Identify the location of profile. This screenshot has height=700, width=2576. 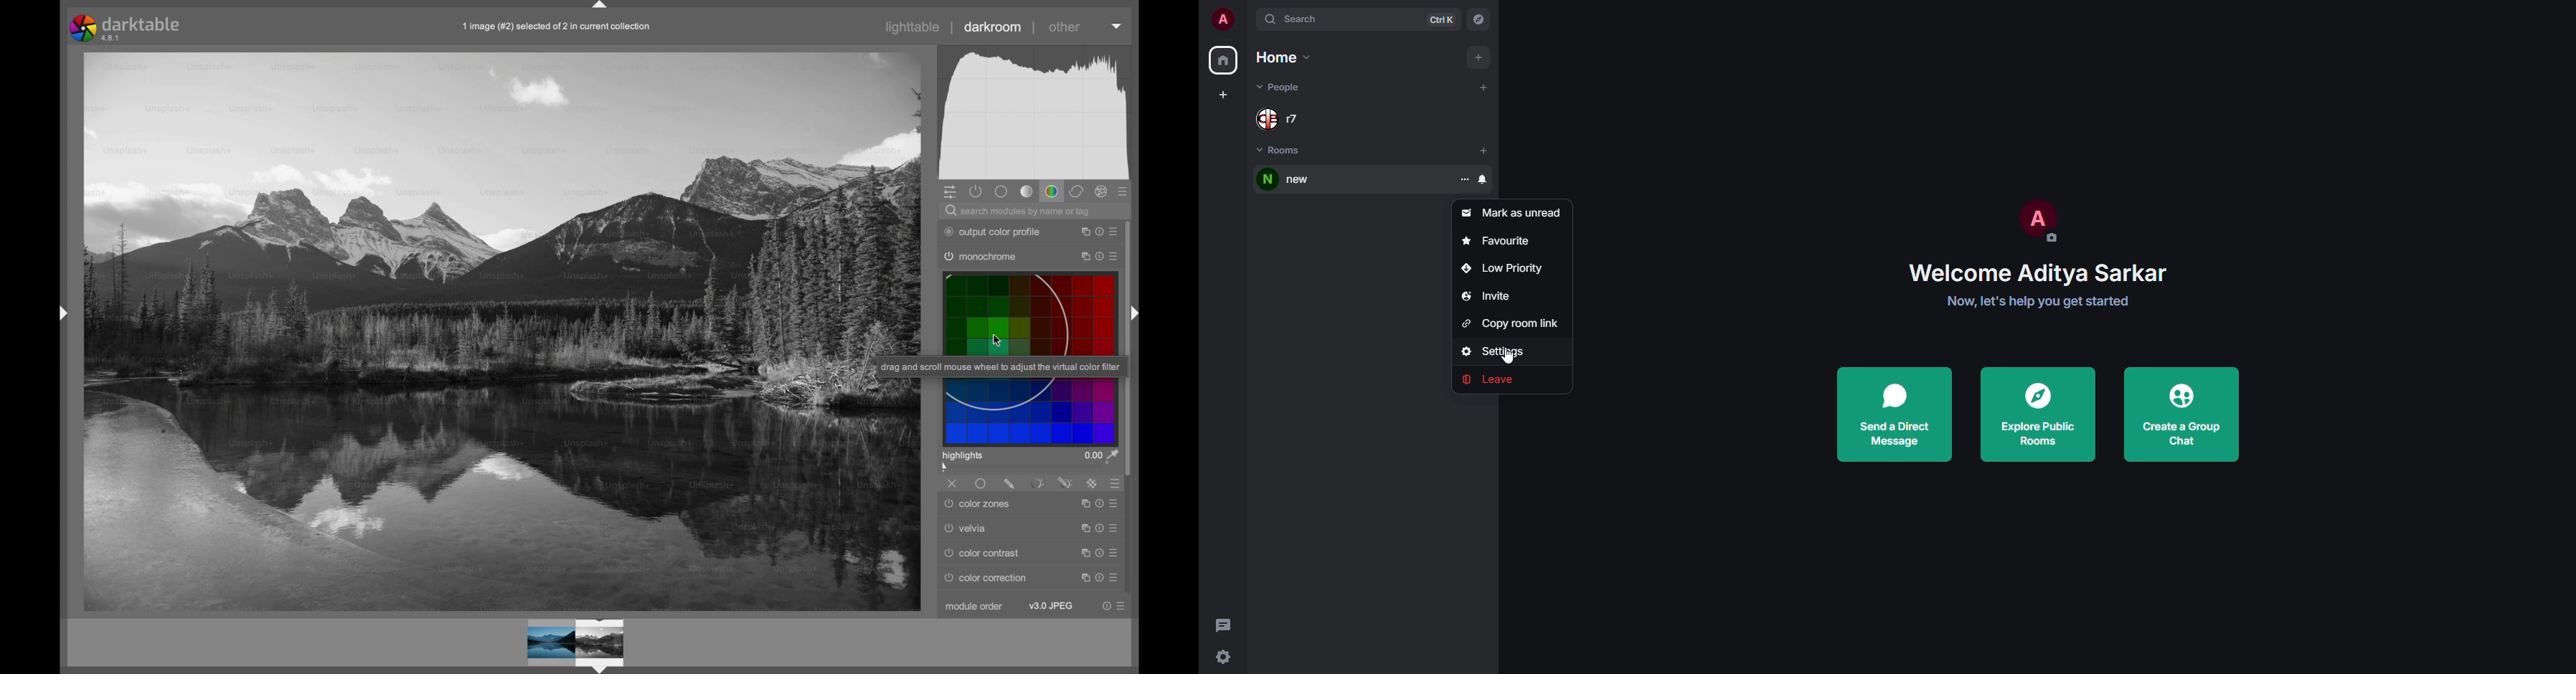
(2036, 217).